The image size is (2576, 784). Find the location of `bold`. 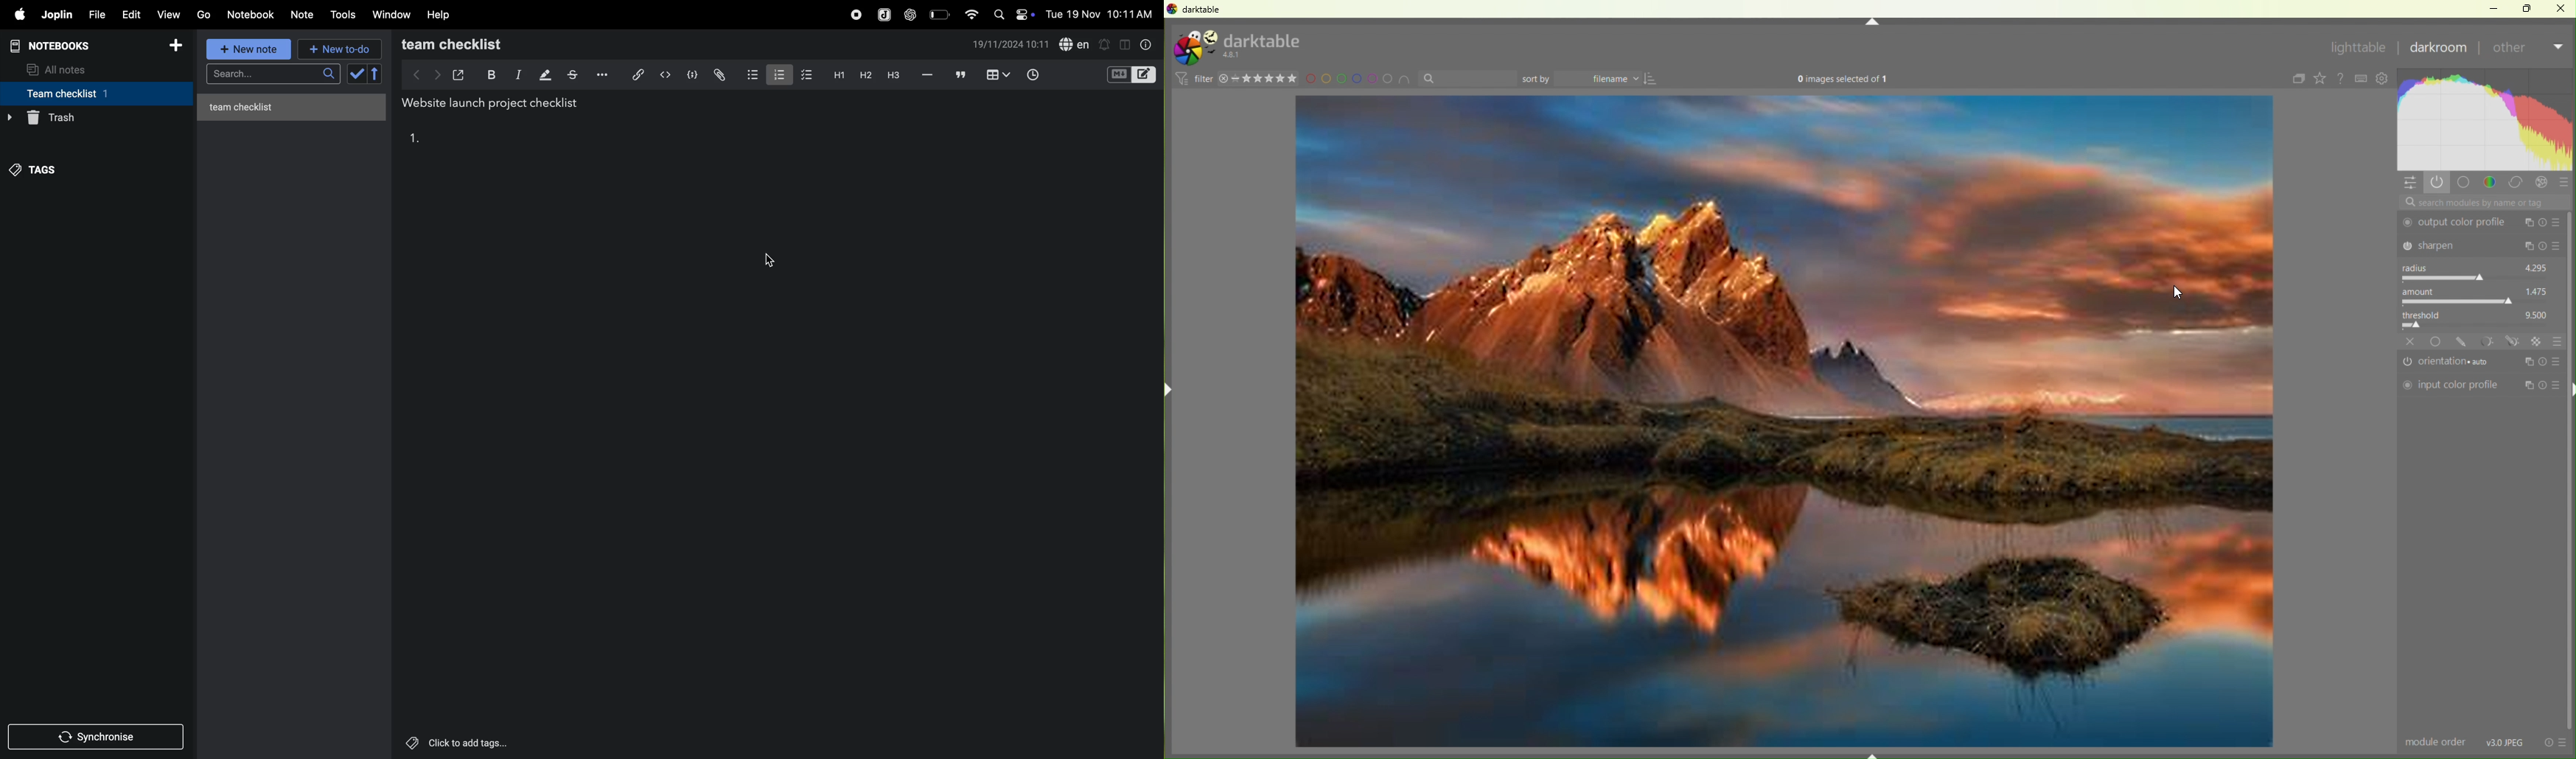

bold is located at coordinates (490, 74).